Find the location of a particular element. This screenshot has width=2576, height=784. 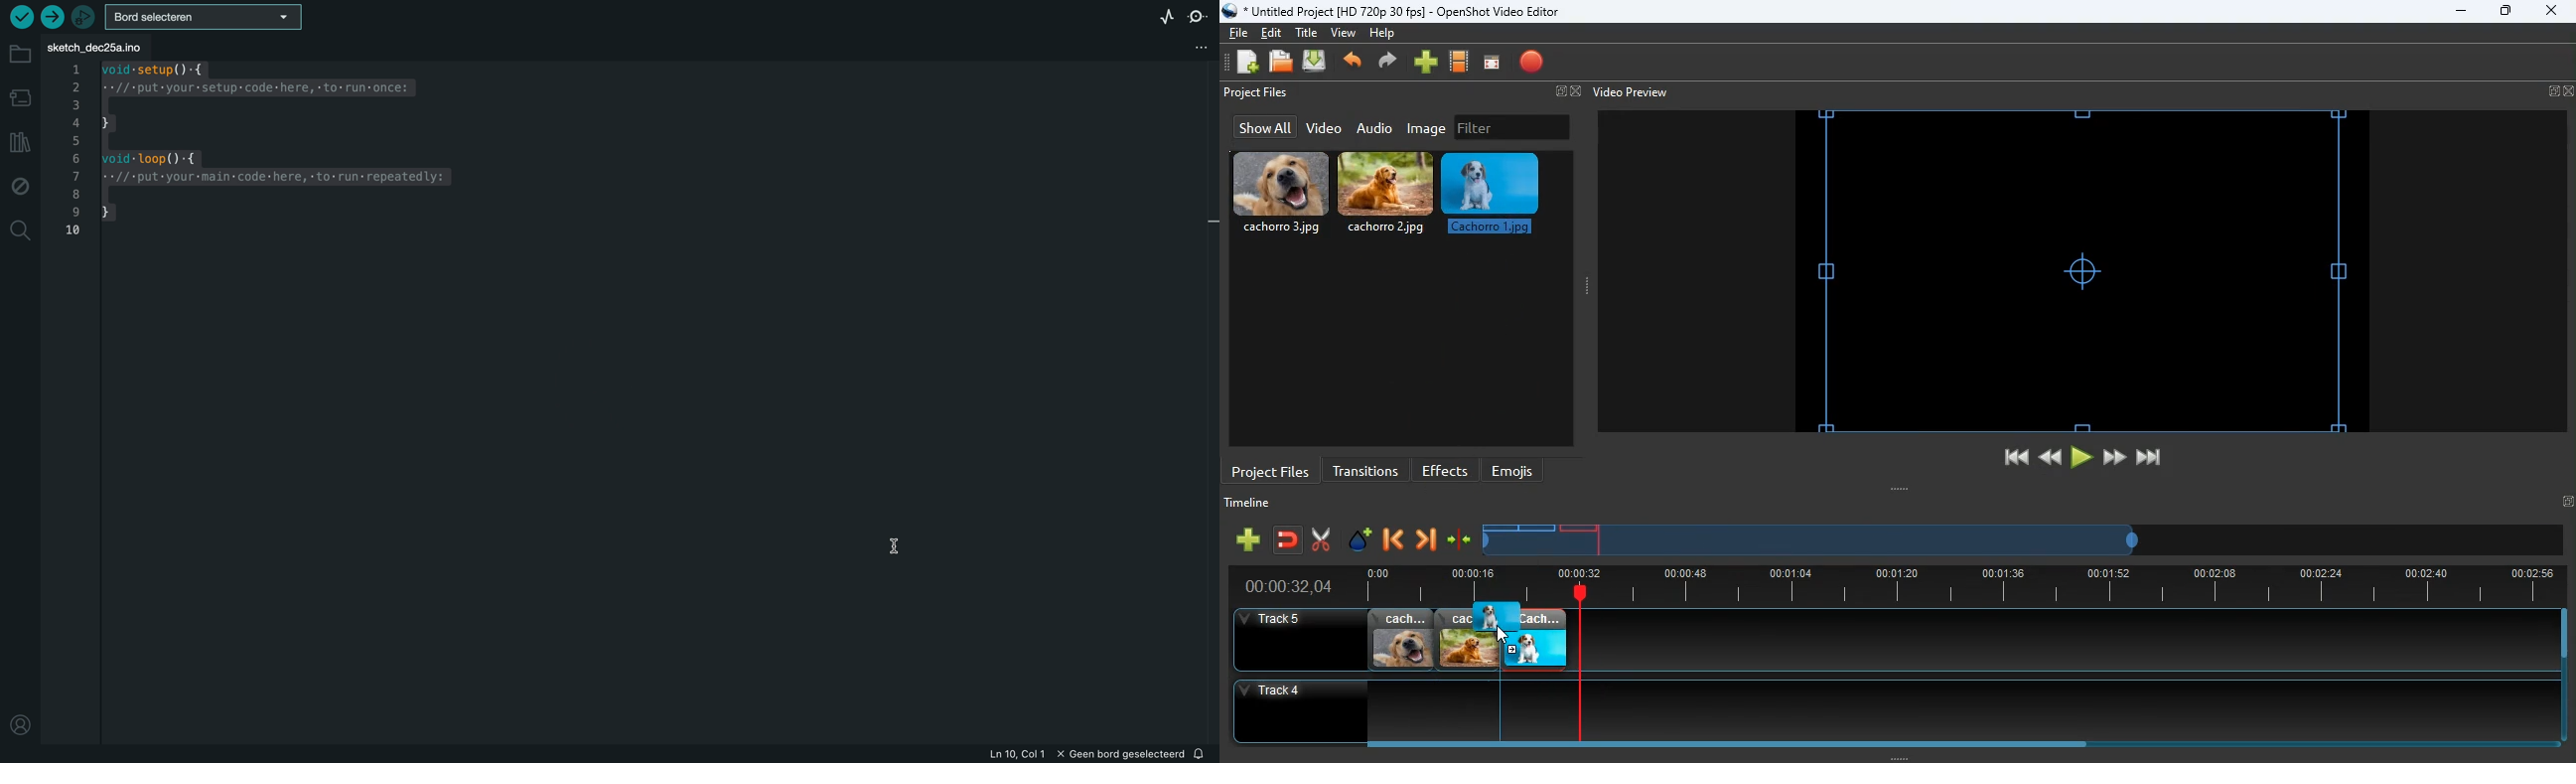

cachorro.3.jpg is located at coordinates (1401, 640).